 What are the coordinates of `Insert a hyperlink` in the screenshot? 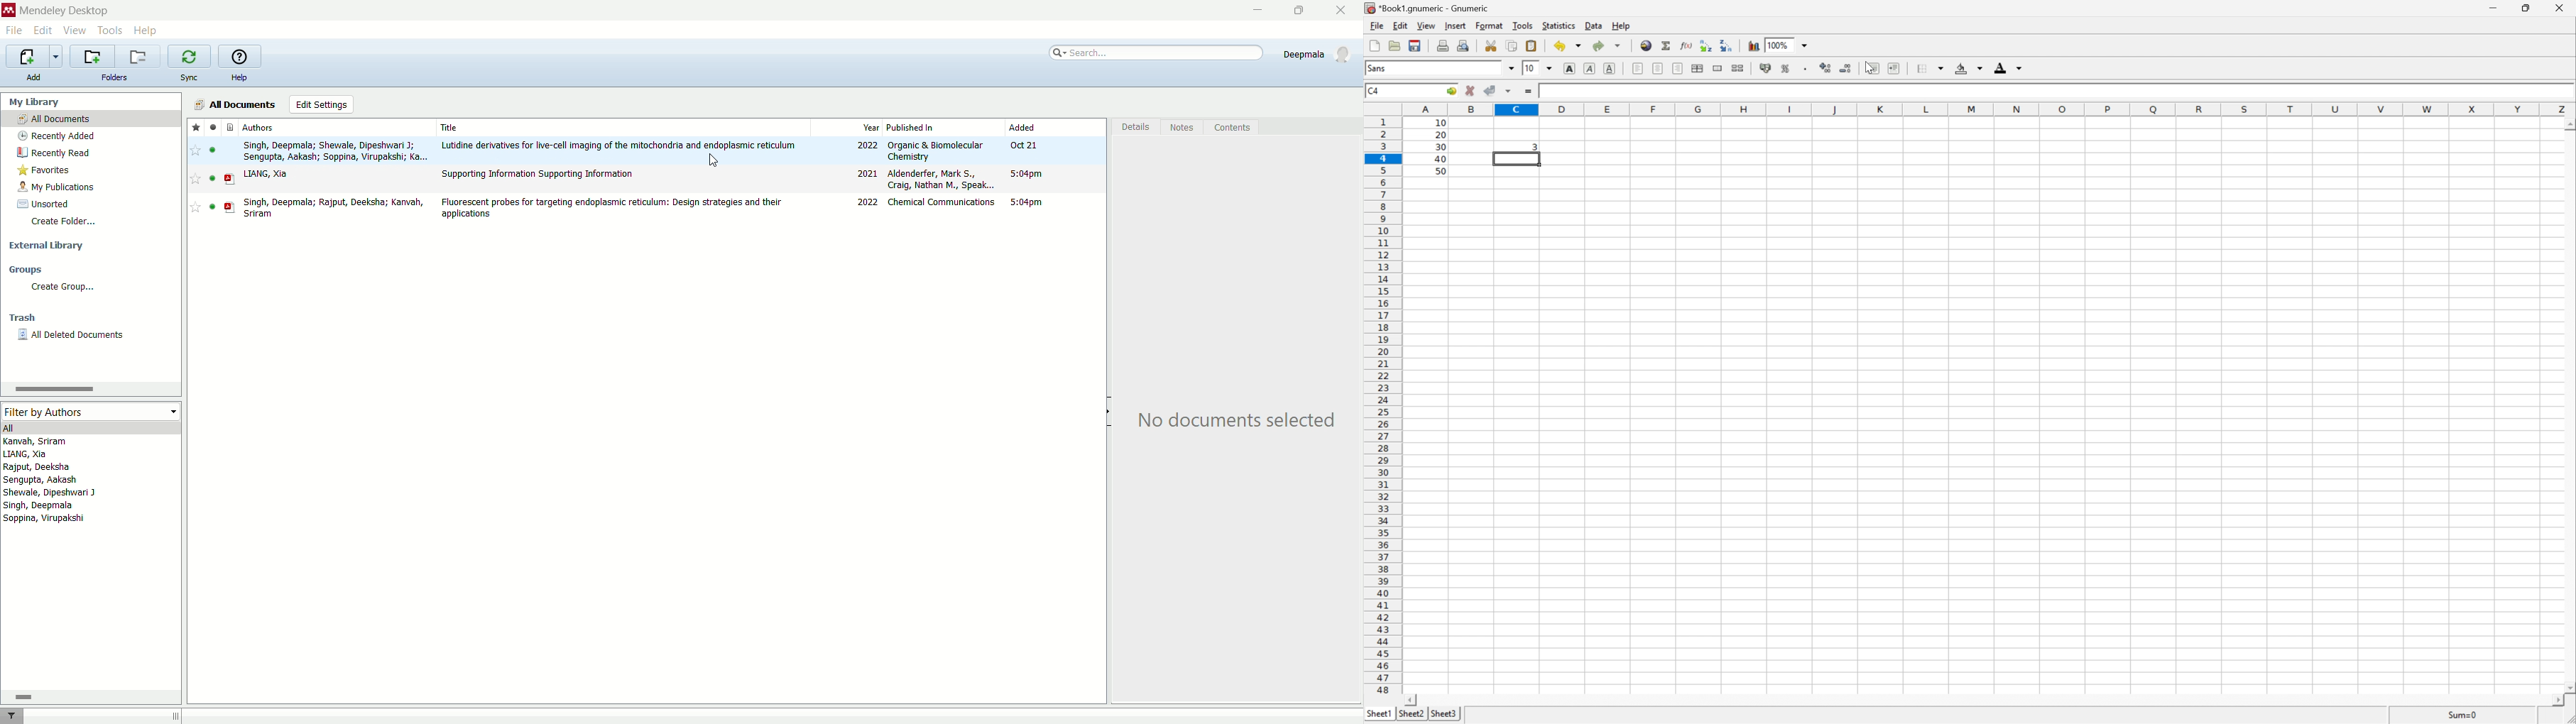 It's located at (1645, 45).